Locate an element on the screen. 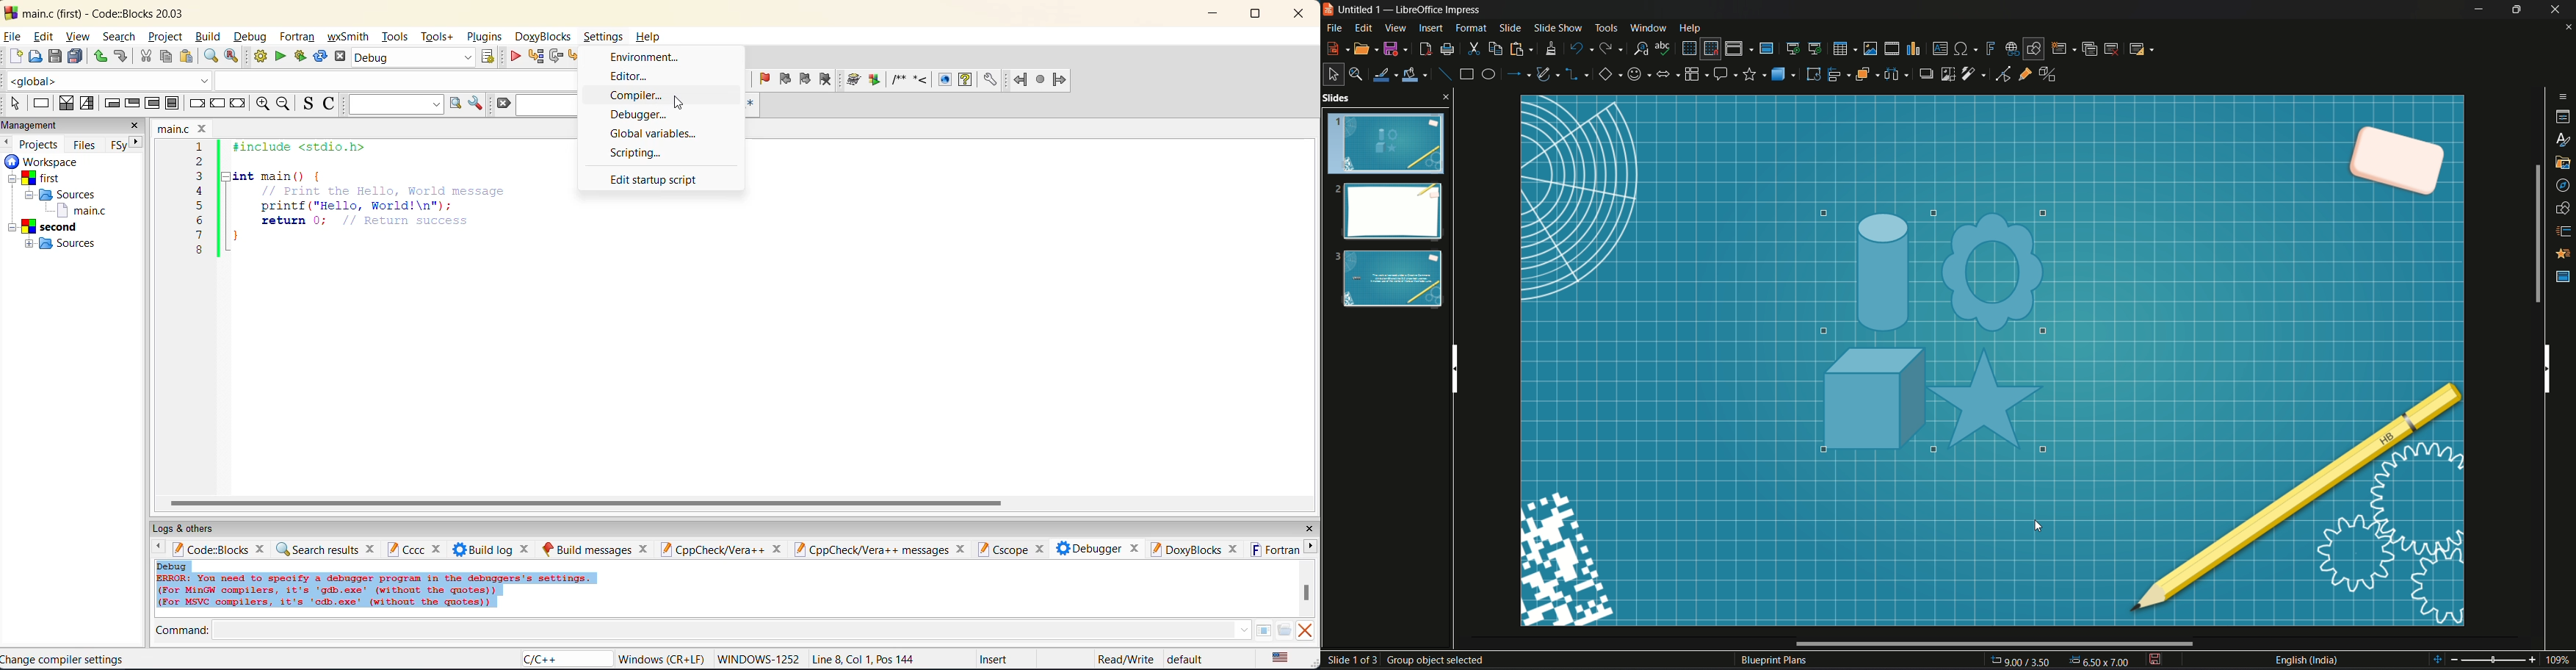 This screenshot has height=672, width=2576. global variables is located at coordinates (653, 134).